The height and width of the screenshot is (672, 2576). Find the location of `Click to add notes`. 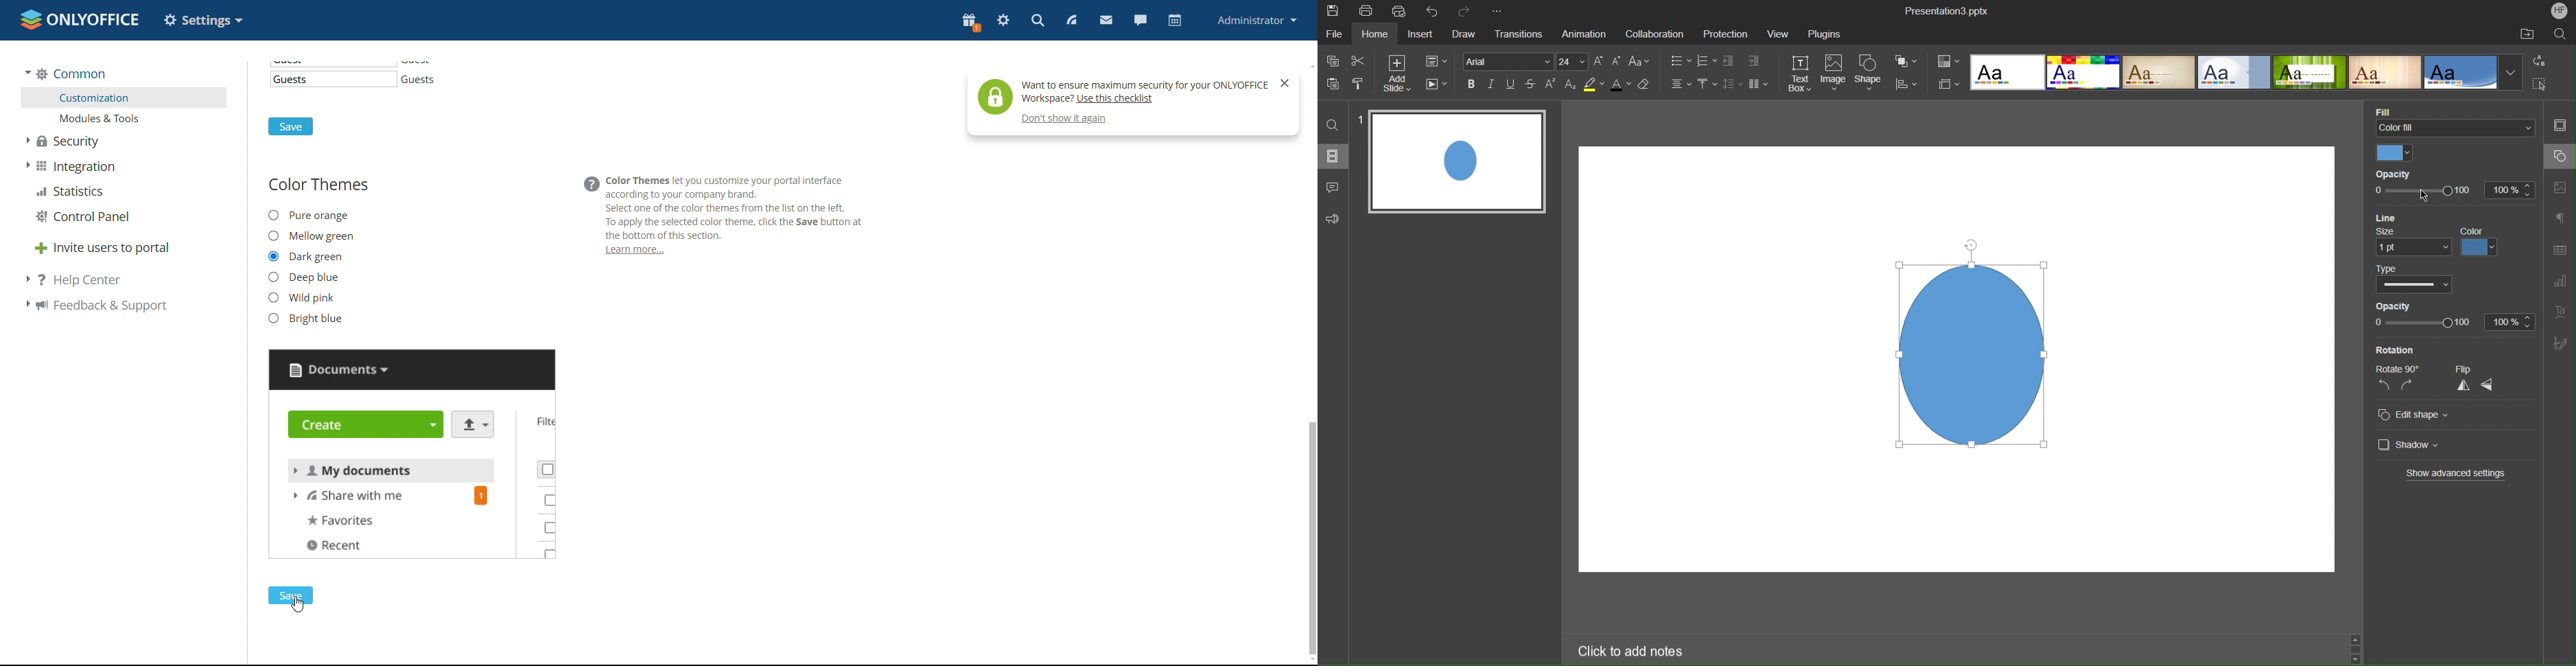

Click to add notes is located at coordinates (1633, 651).